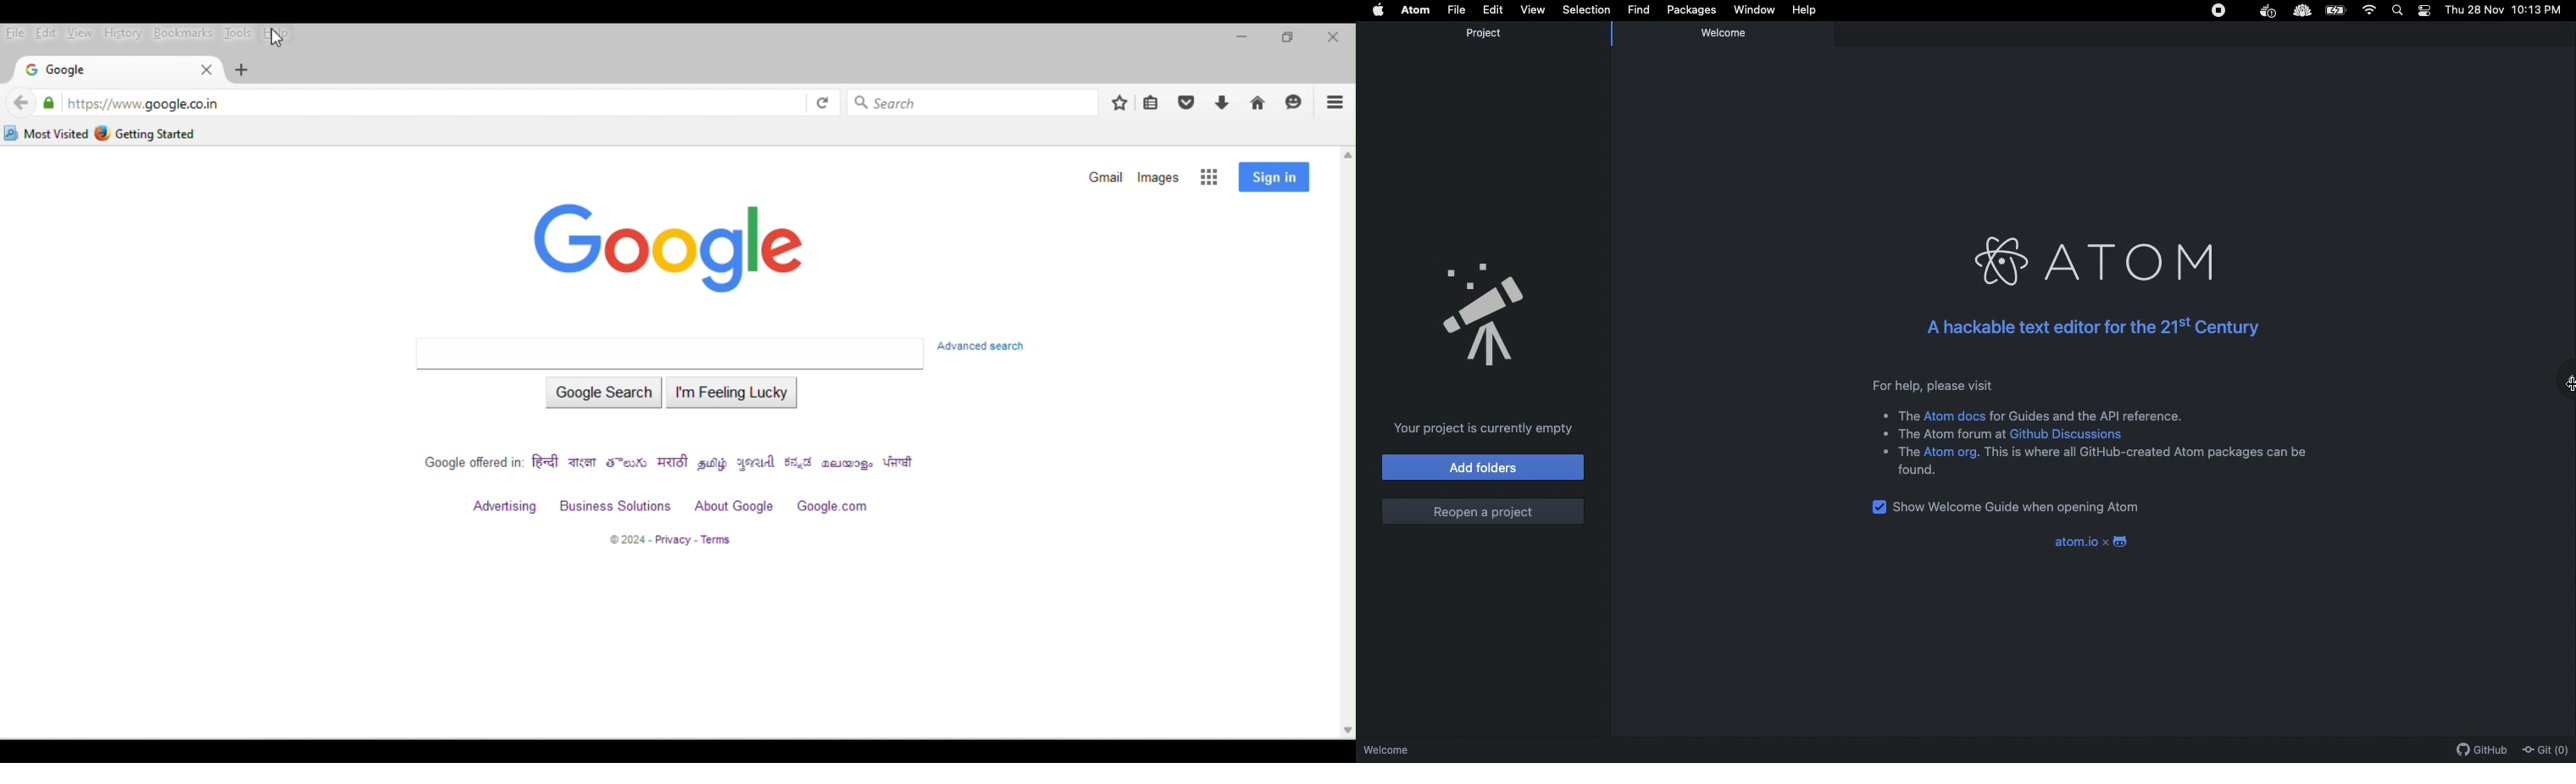 The height and width of the screenshot is (784, 2576). What do you see at coordinates (821, 102) in the screenshot?
I see `refresh` at bounding box center [821, 102].